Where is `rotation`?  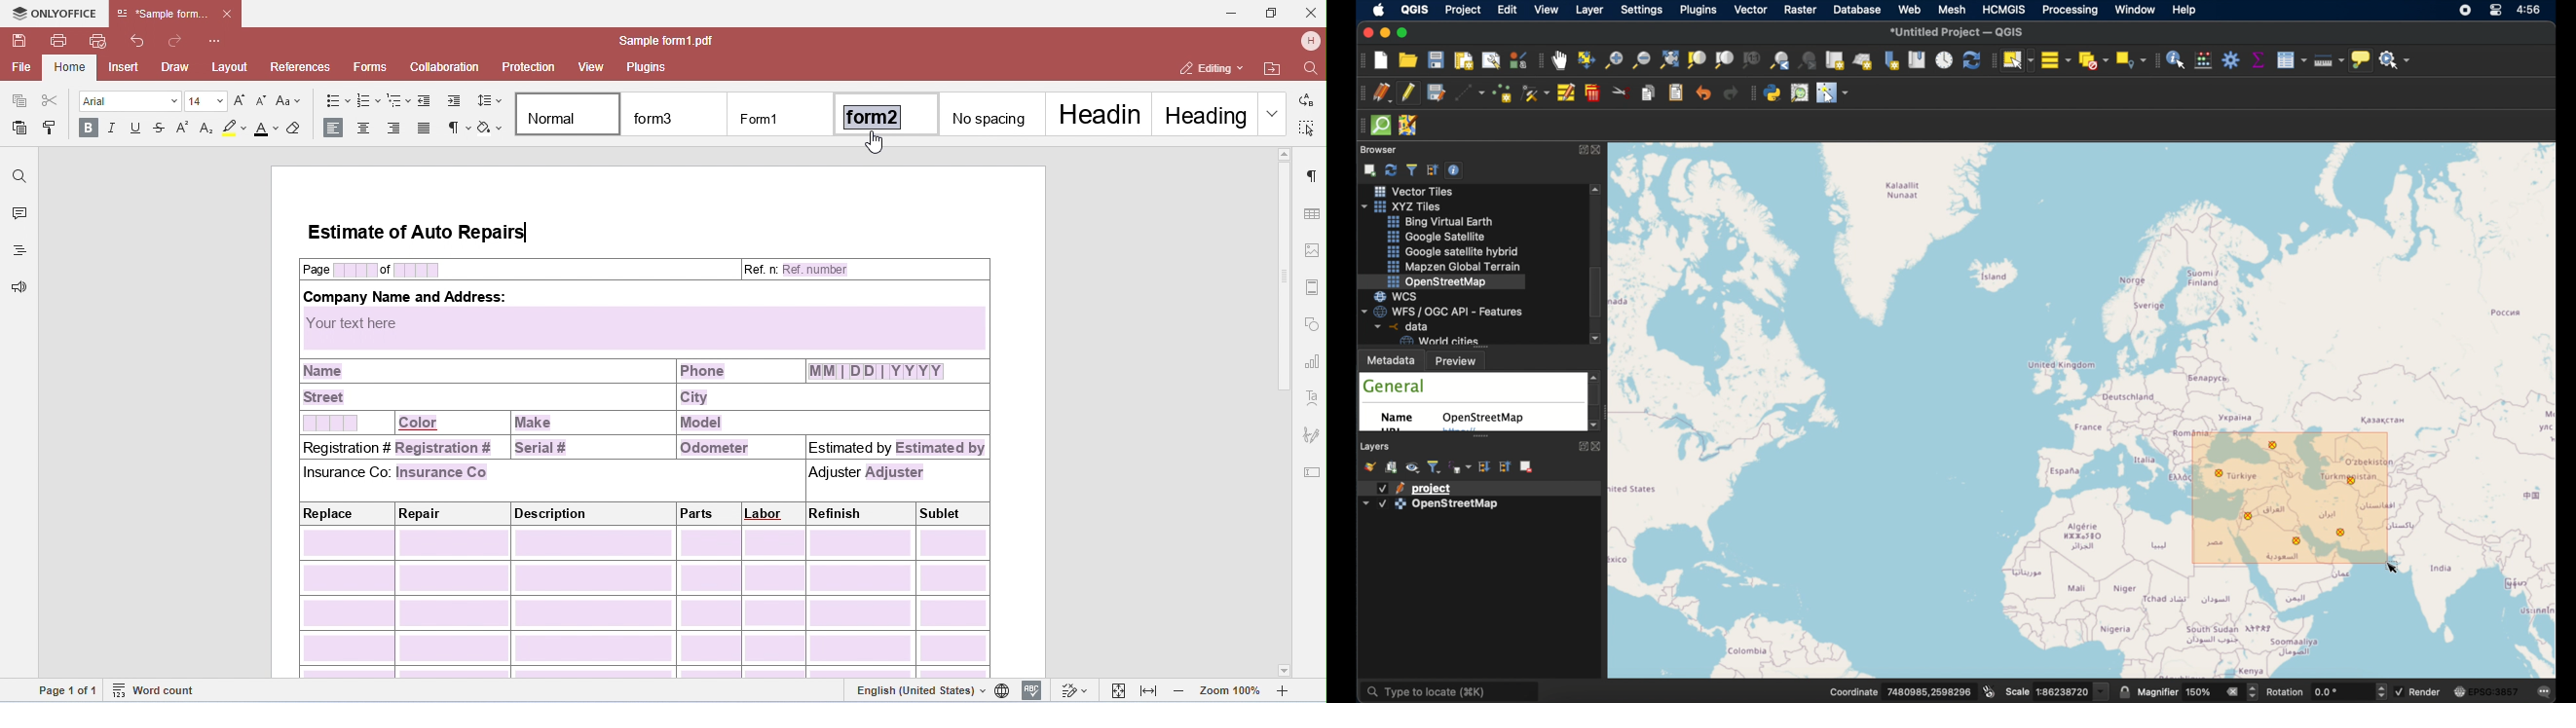
rotation is located at coordinates (2287, 692).